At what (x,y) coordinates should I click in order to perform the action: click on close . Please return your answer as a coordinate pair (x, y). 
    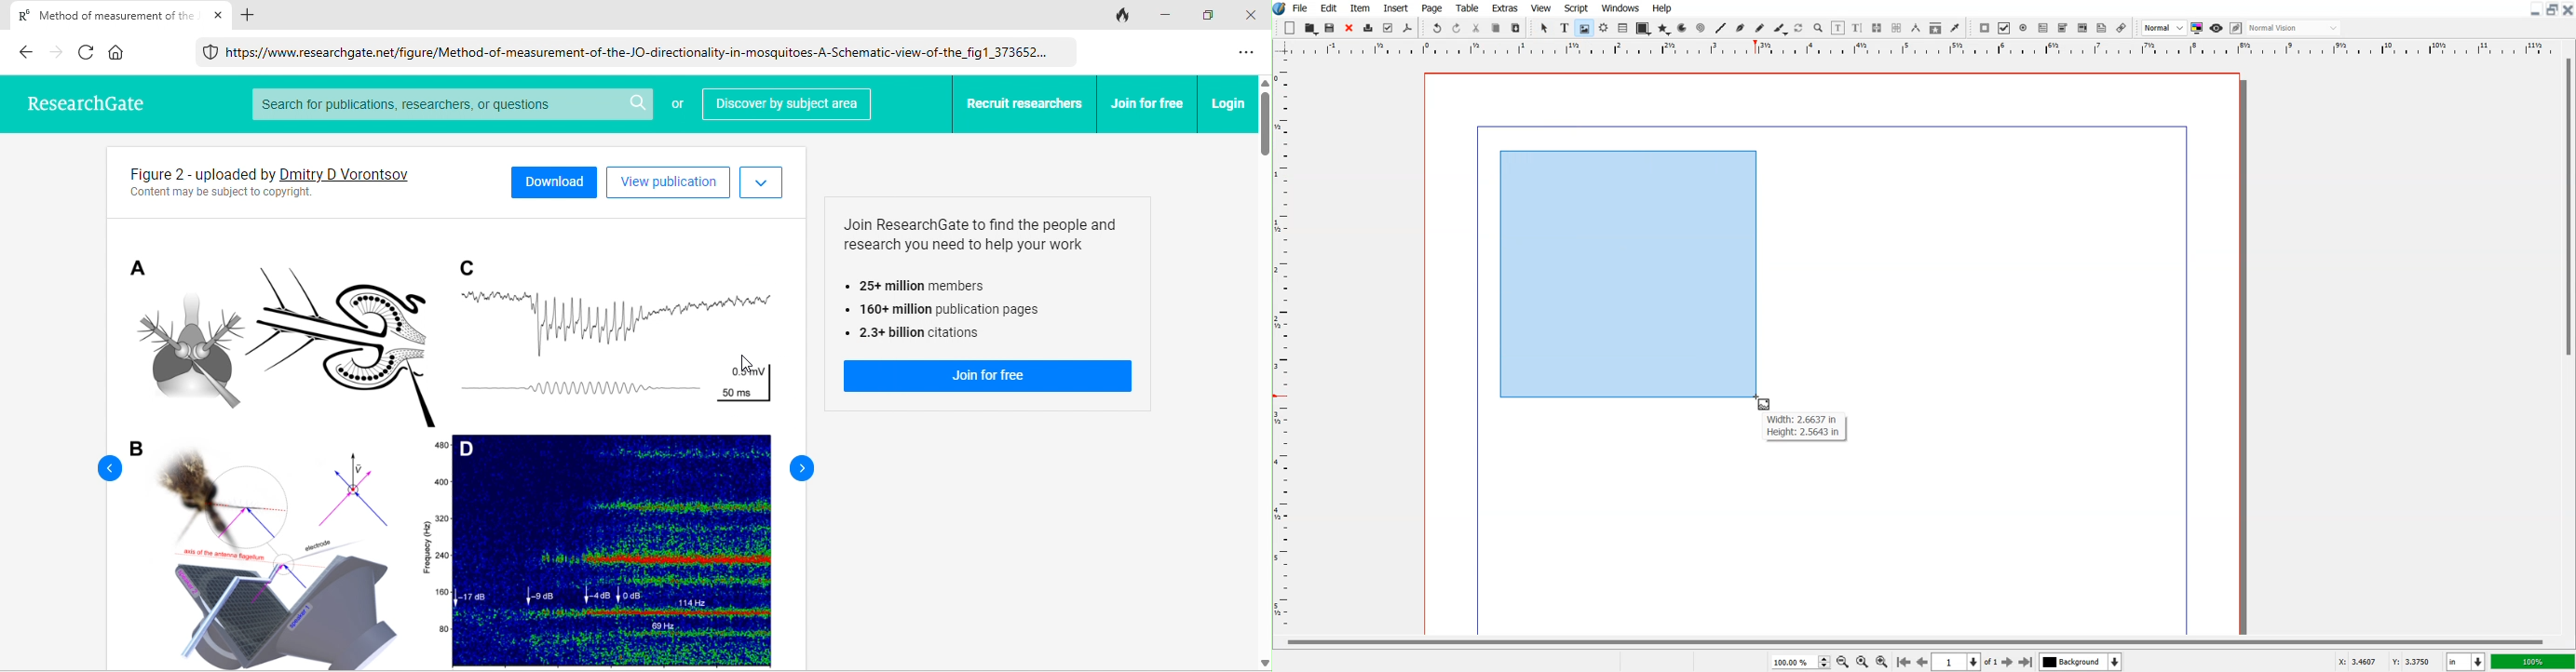
    Looking at the image, I should click on (1254, 15).